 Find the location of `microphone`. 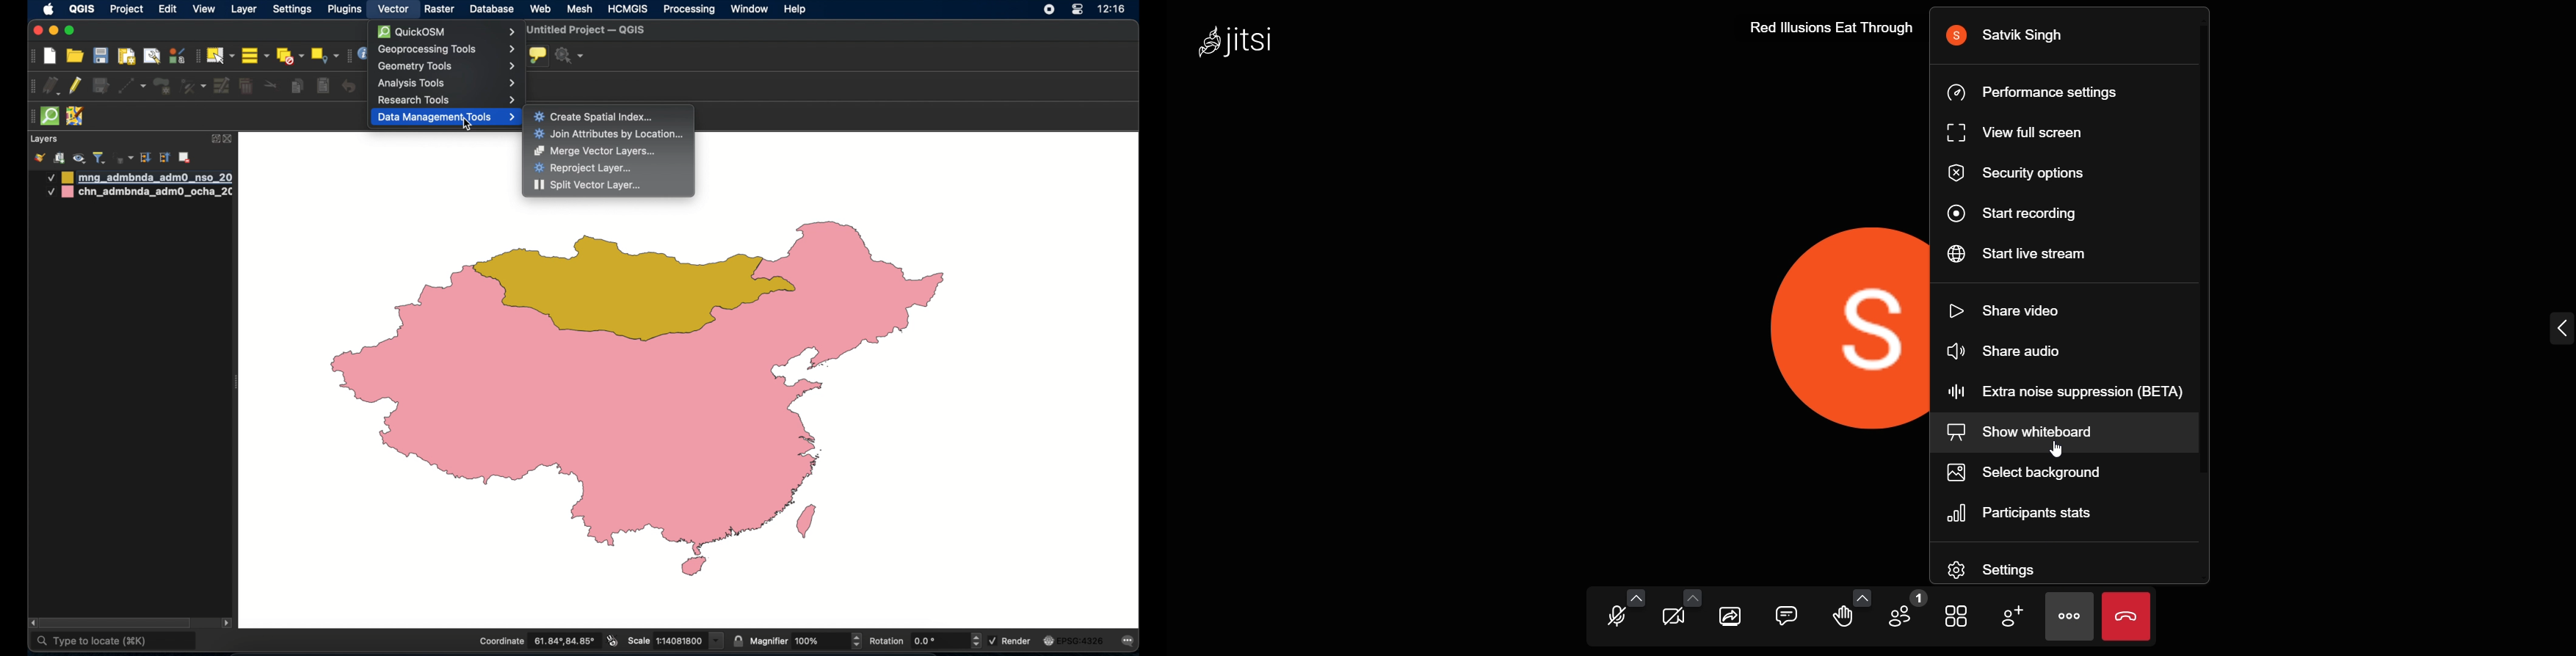

microphone is located at coordinates (1617, 618).